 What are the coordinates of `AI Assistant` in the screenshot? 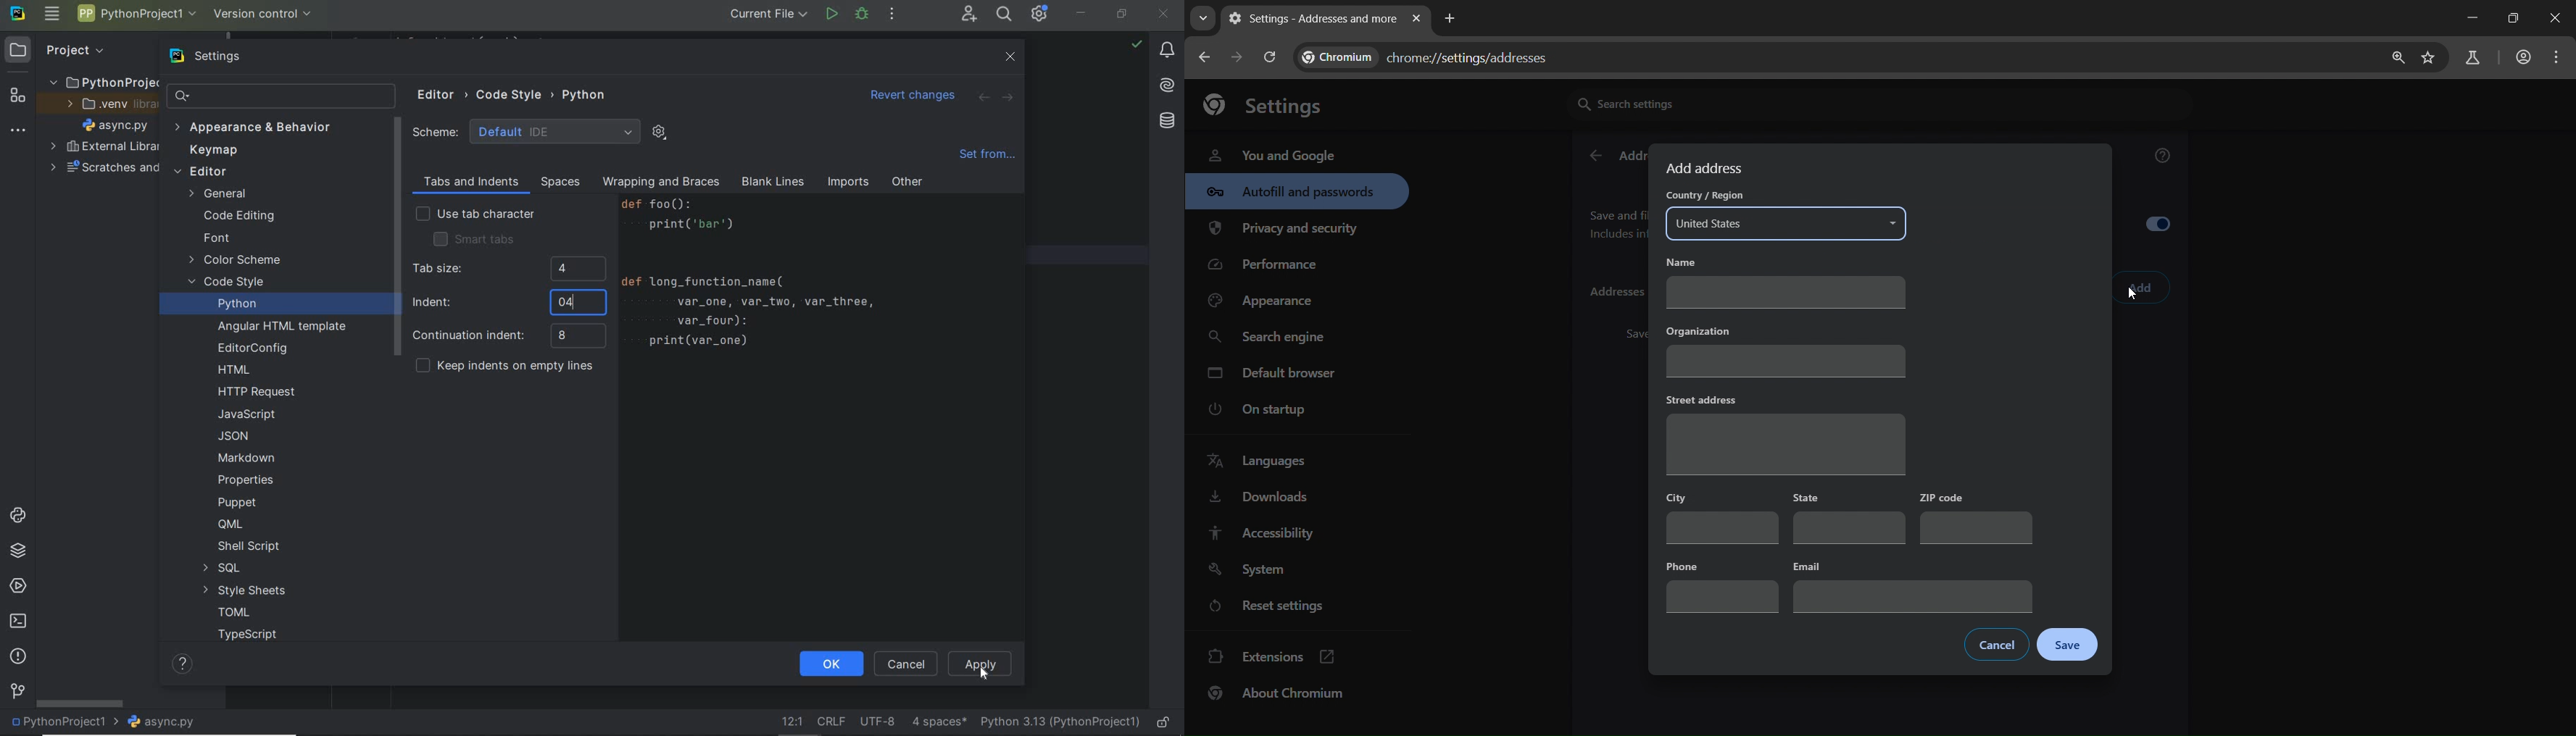 It's located at (1164, 85).